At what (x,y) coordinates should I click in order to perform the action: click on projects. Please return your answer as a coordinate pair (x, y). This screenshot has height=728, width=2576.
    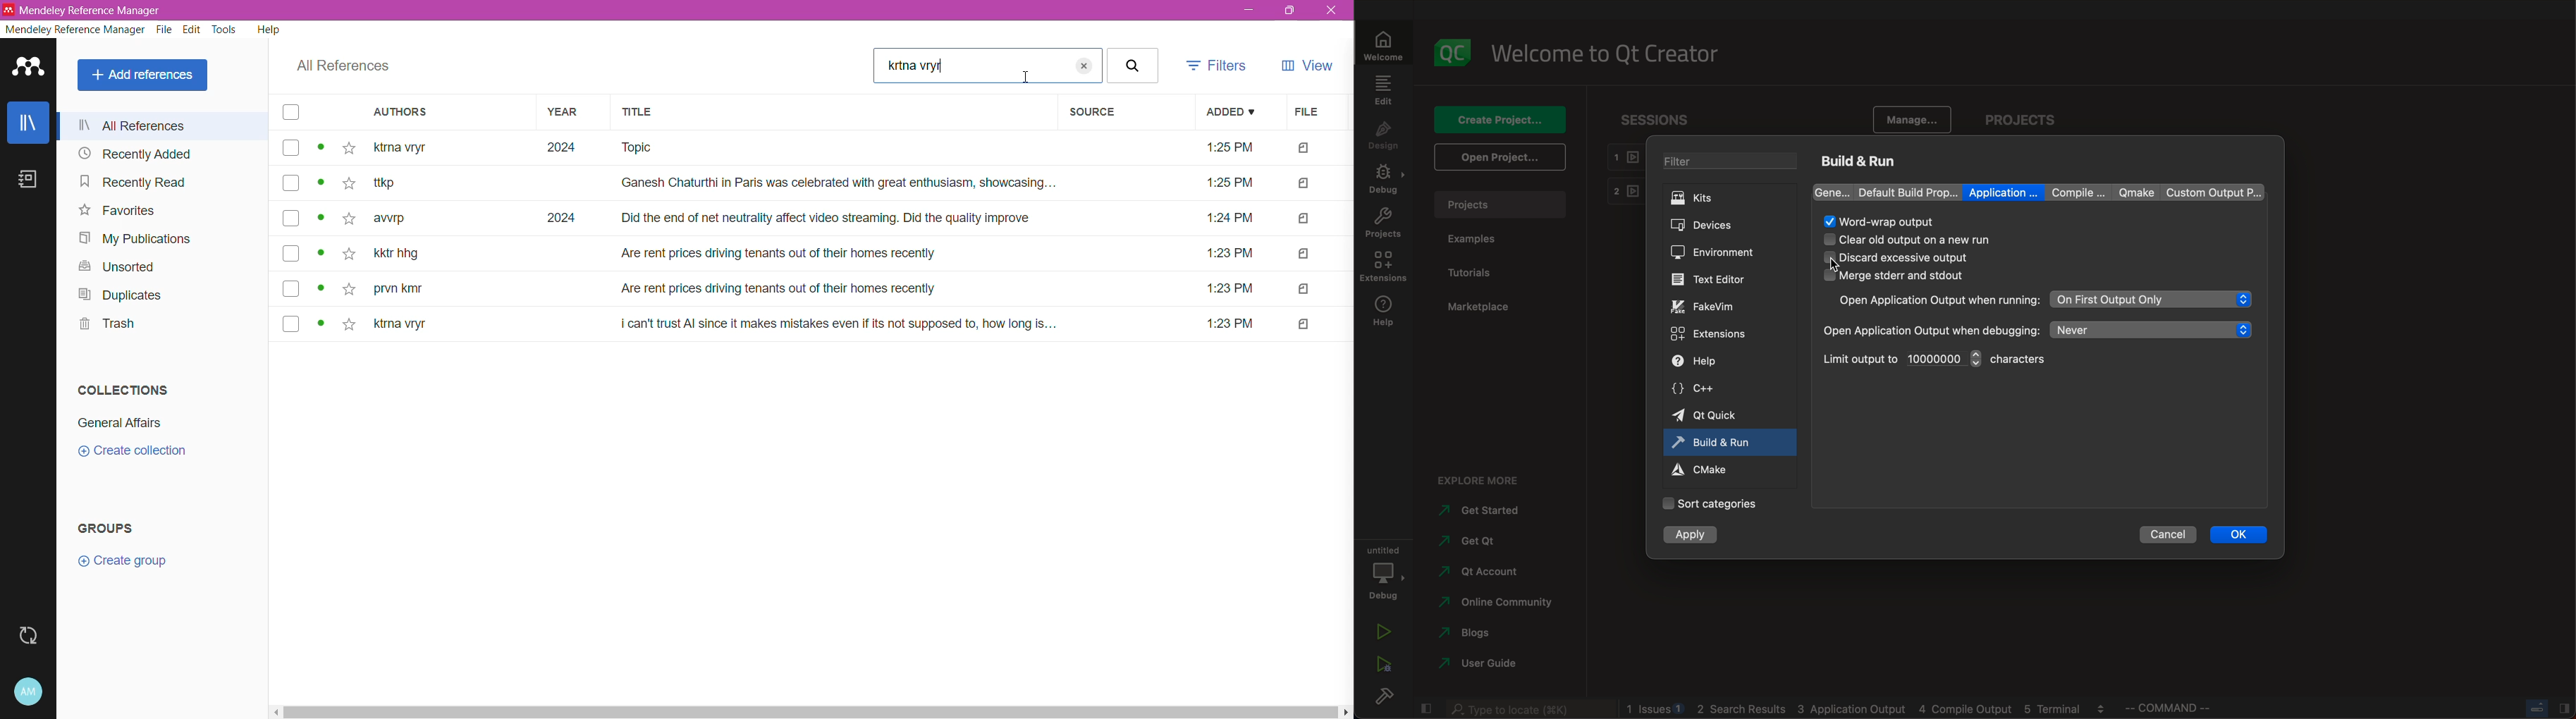
    Looking at the image, I should click on (2020, 112).